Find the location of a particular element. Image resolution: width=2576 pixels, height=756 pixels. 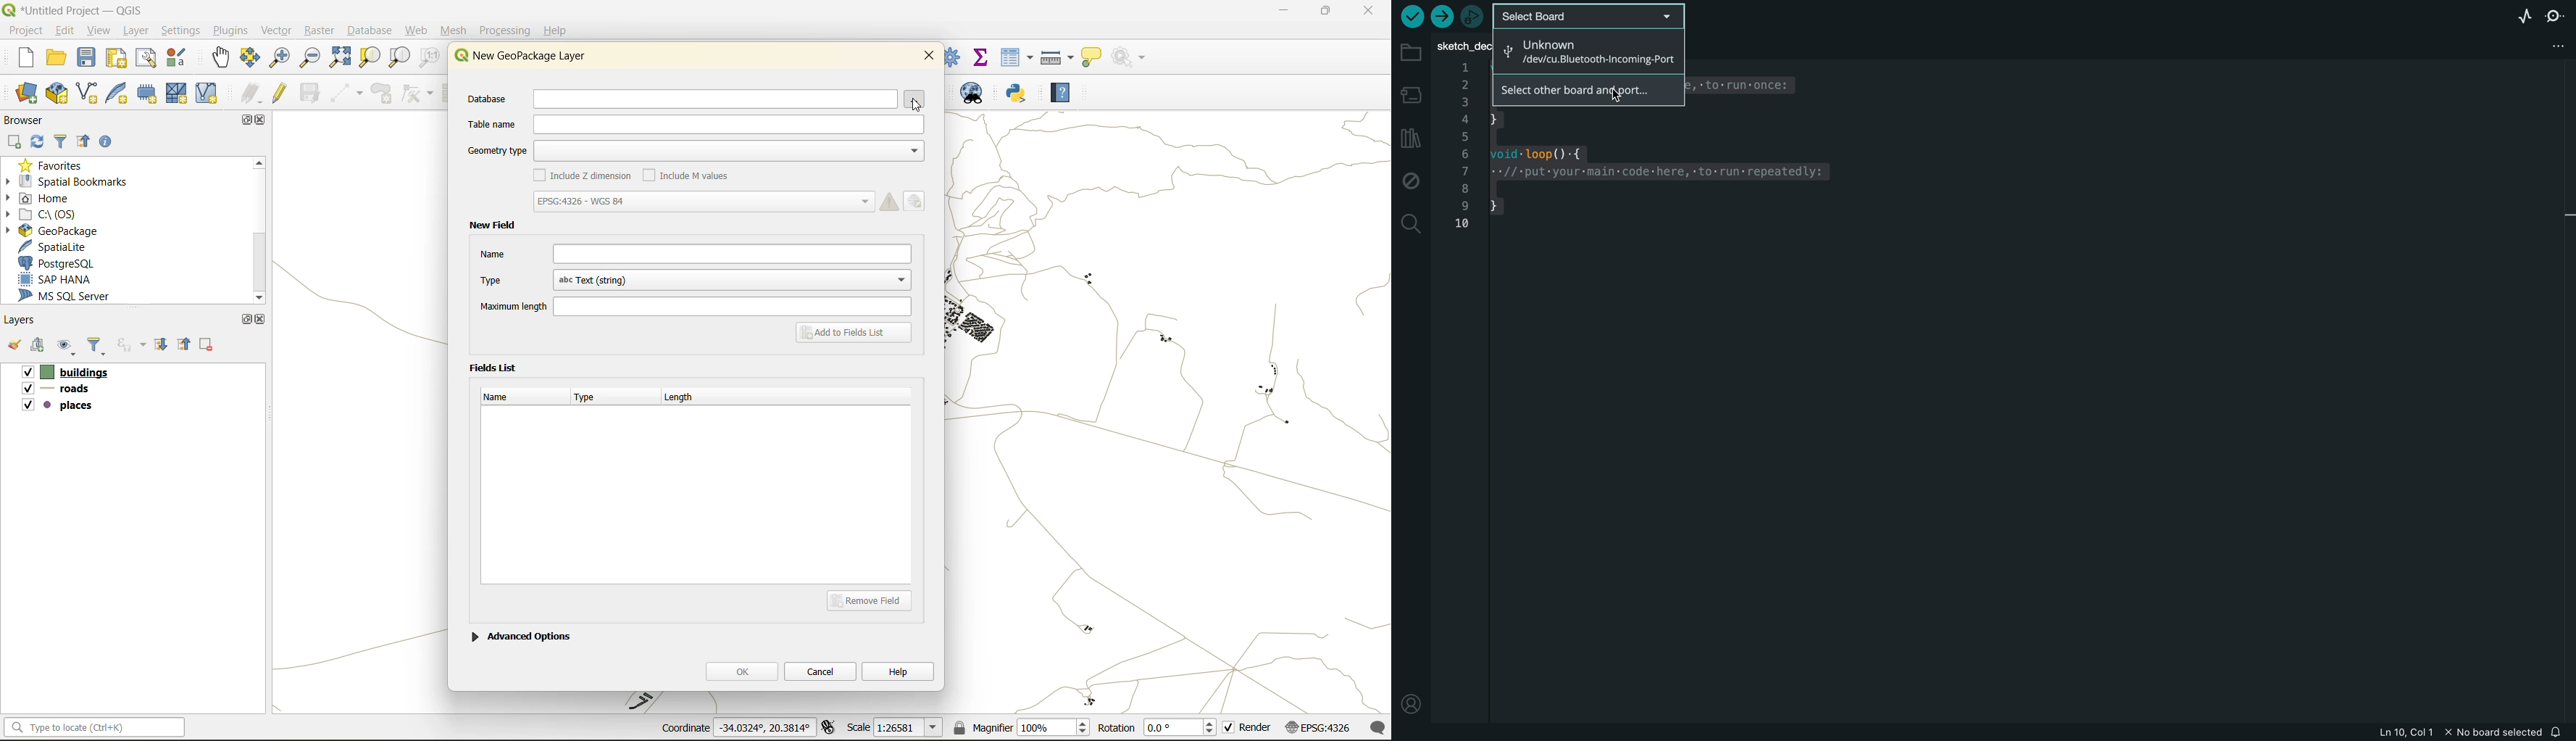

magnifier(100%) is located at coordinates (1018, 727).